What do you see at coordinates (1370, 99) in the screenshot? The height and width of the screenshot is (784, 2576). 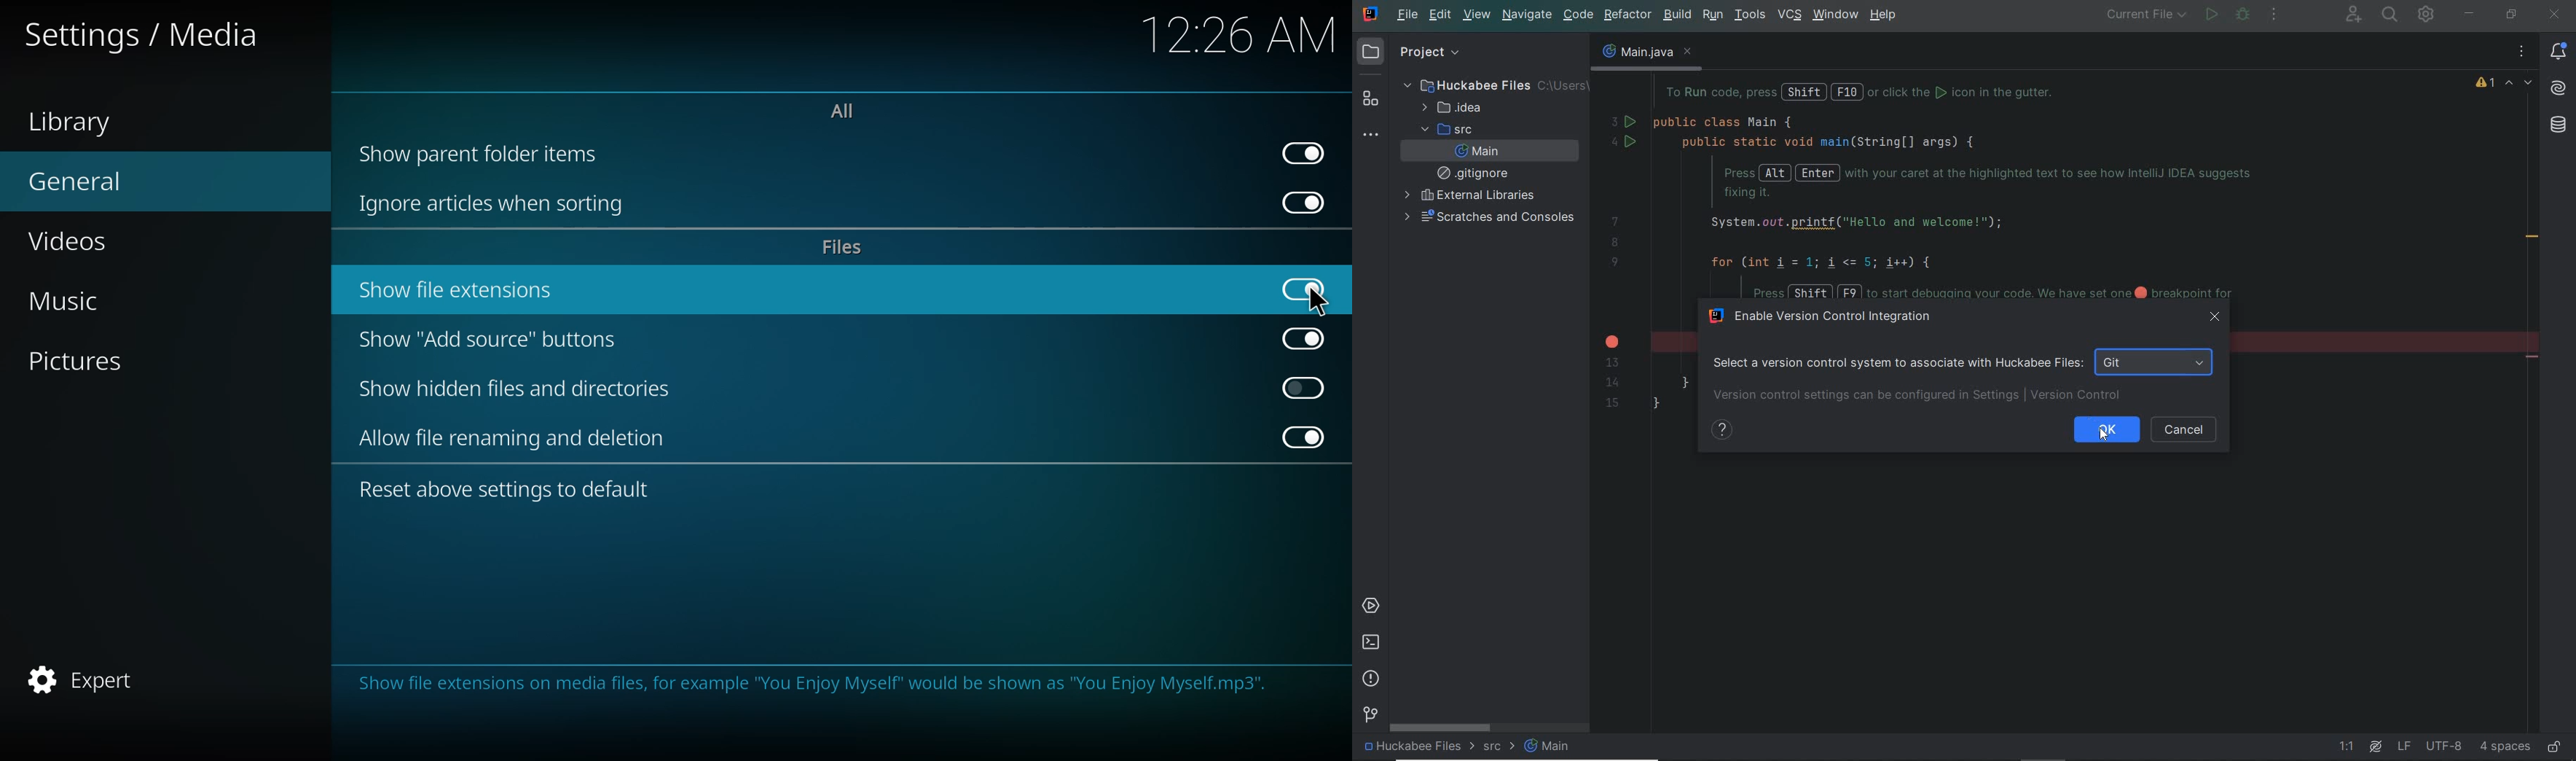 I see `structure` at bounding box center [1370, 99].